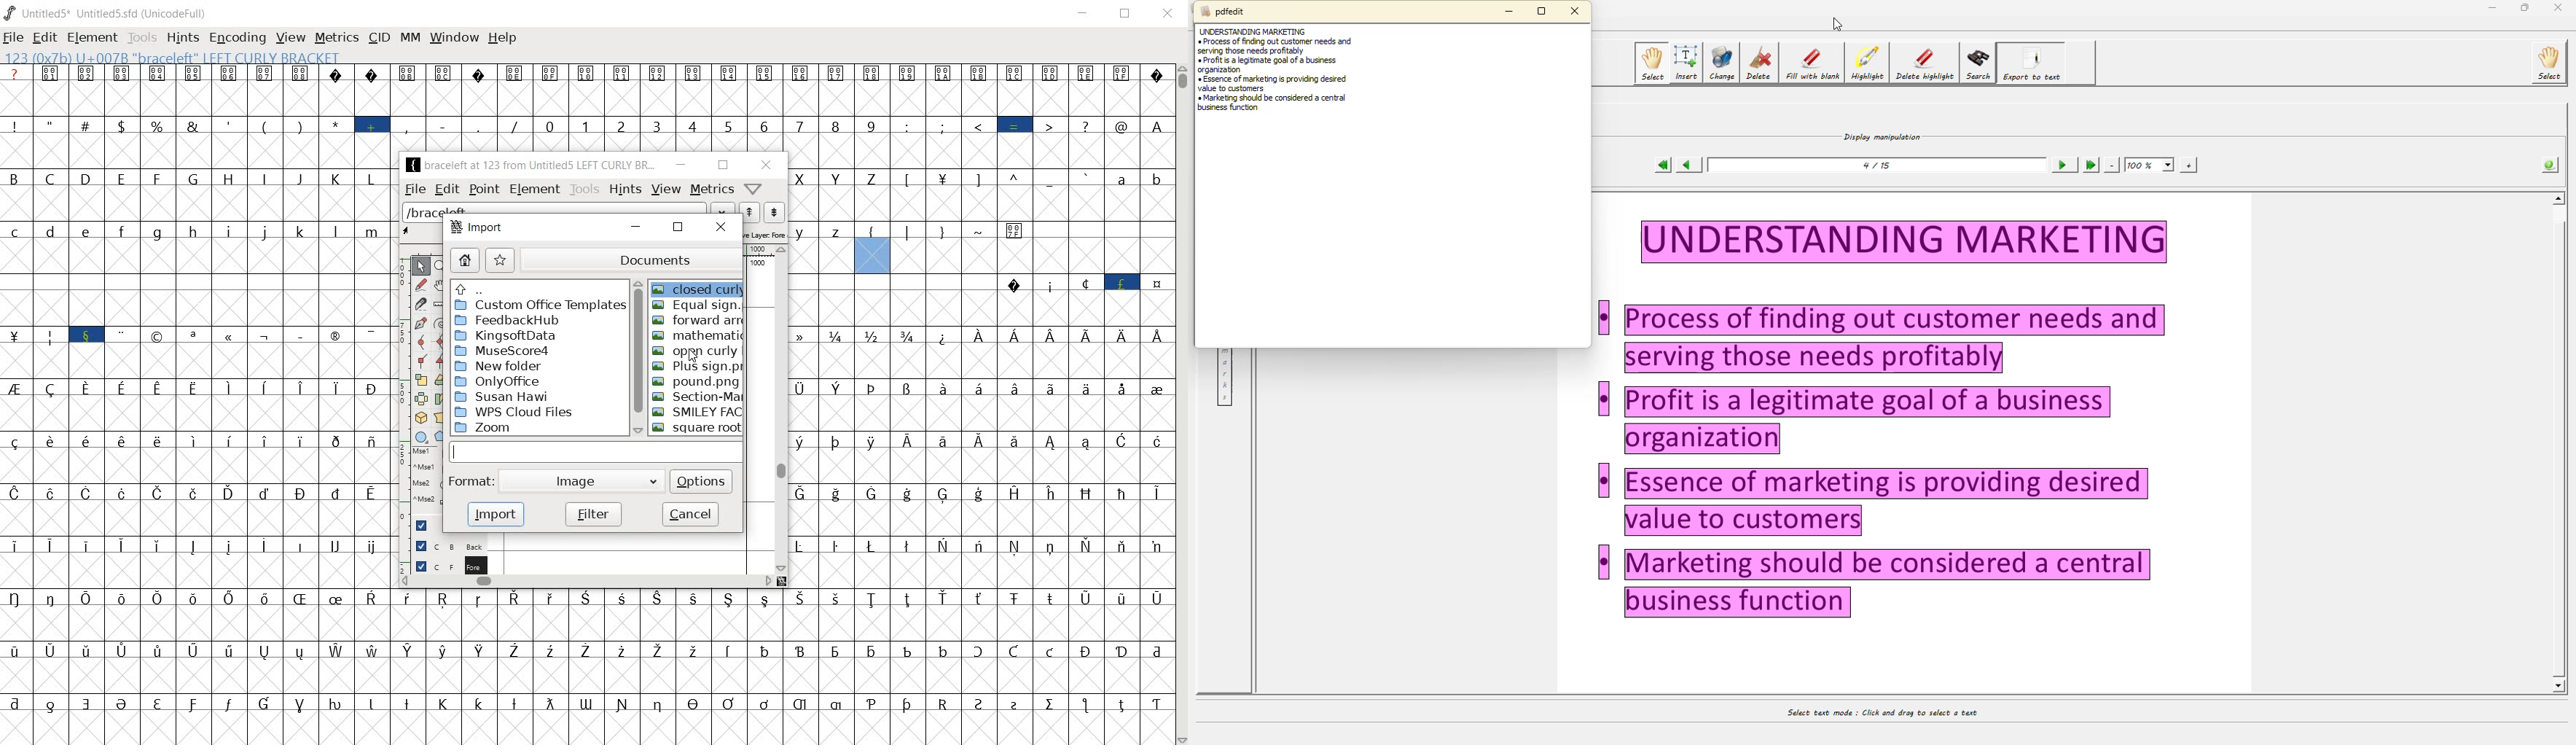  Describe the element at coordinates (181, 38) in the screenshot. I see `hints` at that location.